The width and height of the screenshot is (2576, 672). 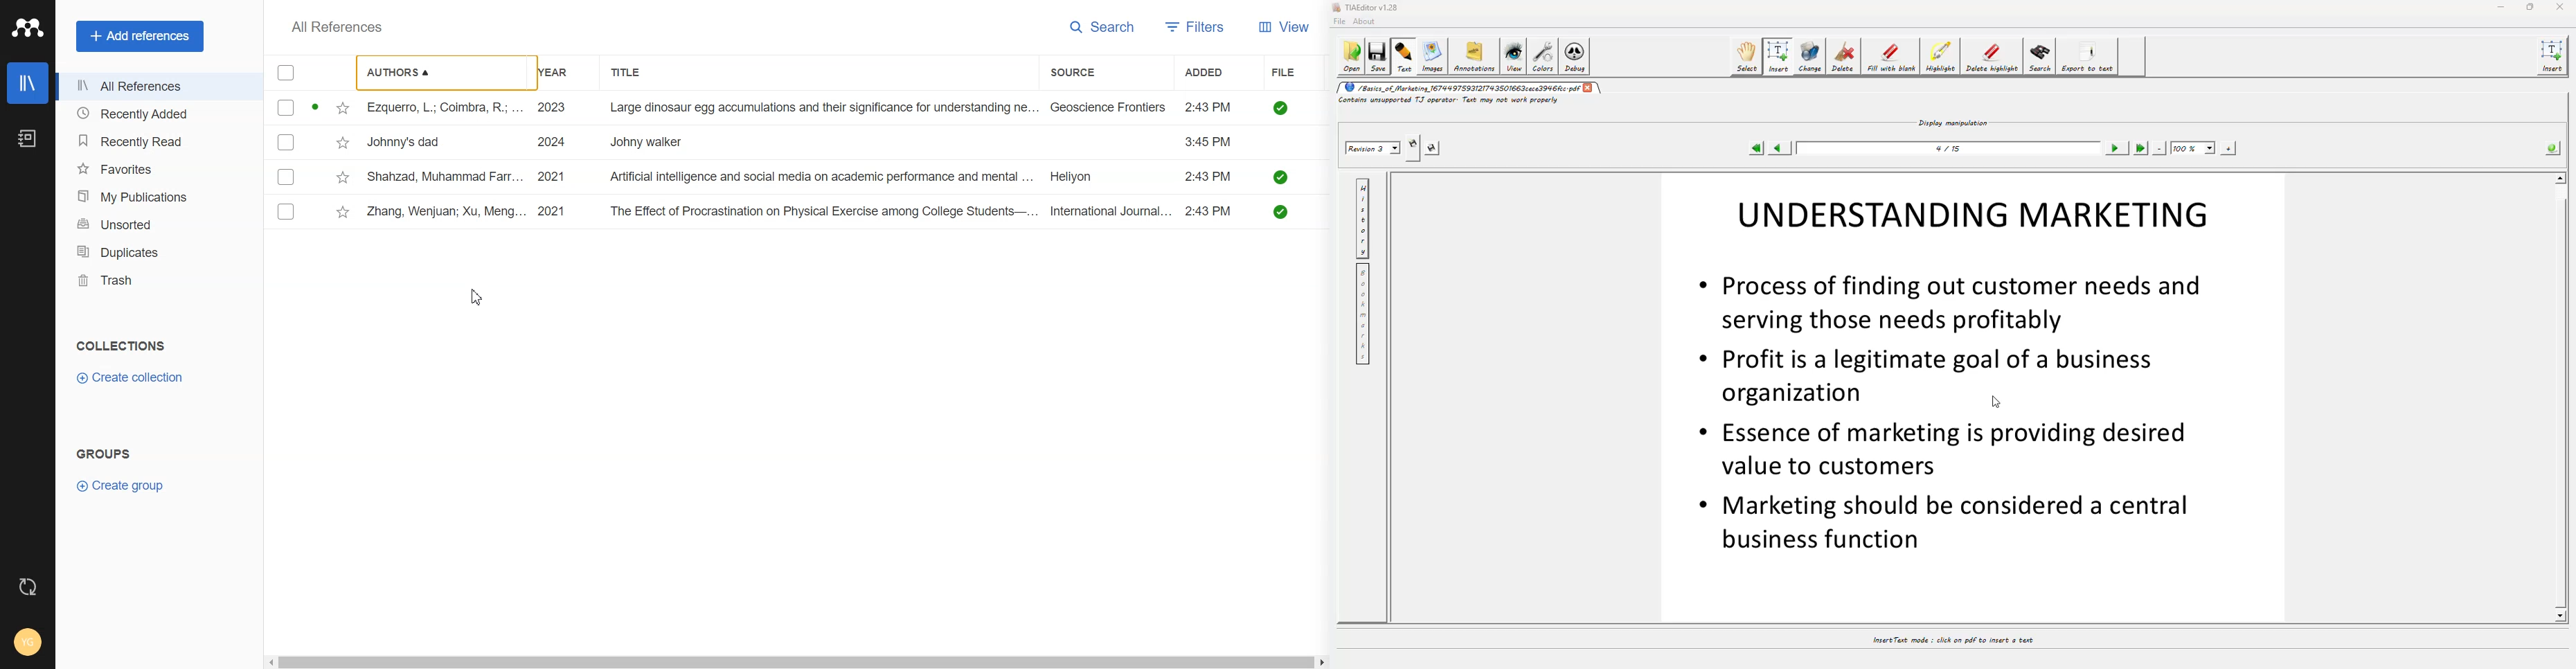 I want to click on Heiyon, so click(x=1083, y=178).